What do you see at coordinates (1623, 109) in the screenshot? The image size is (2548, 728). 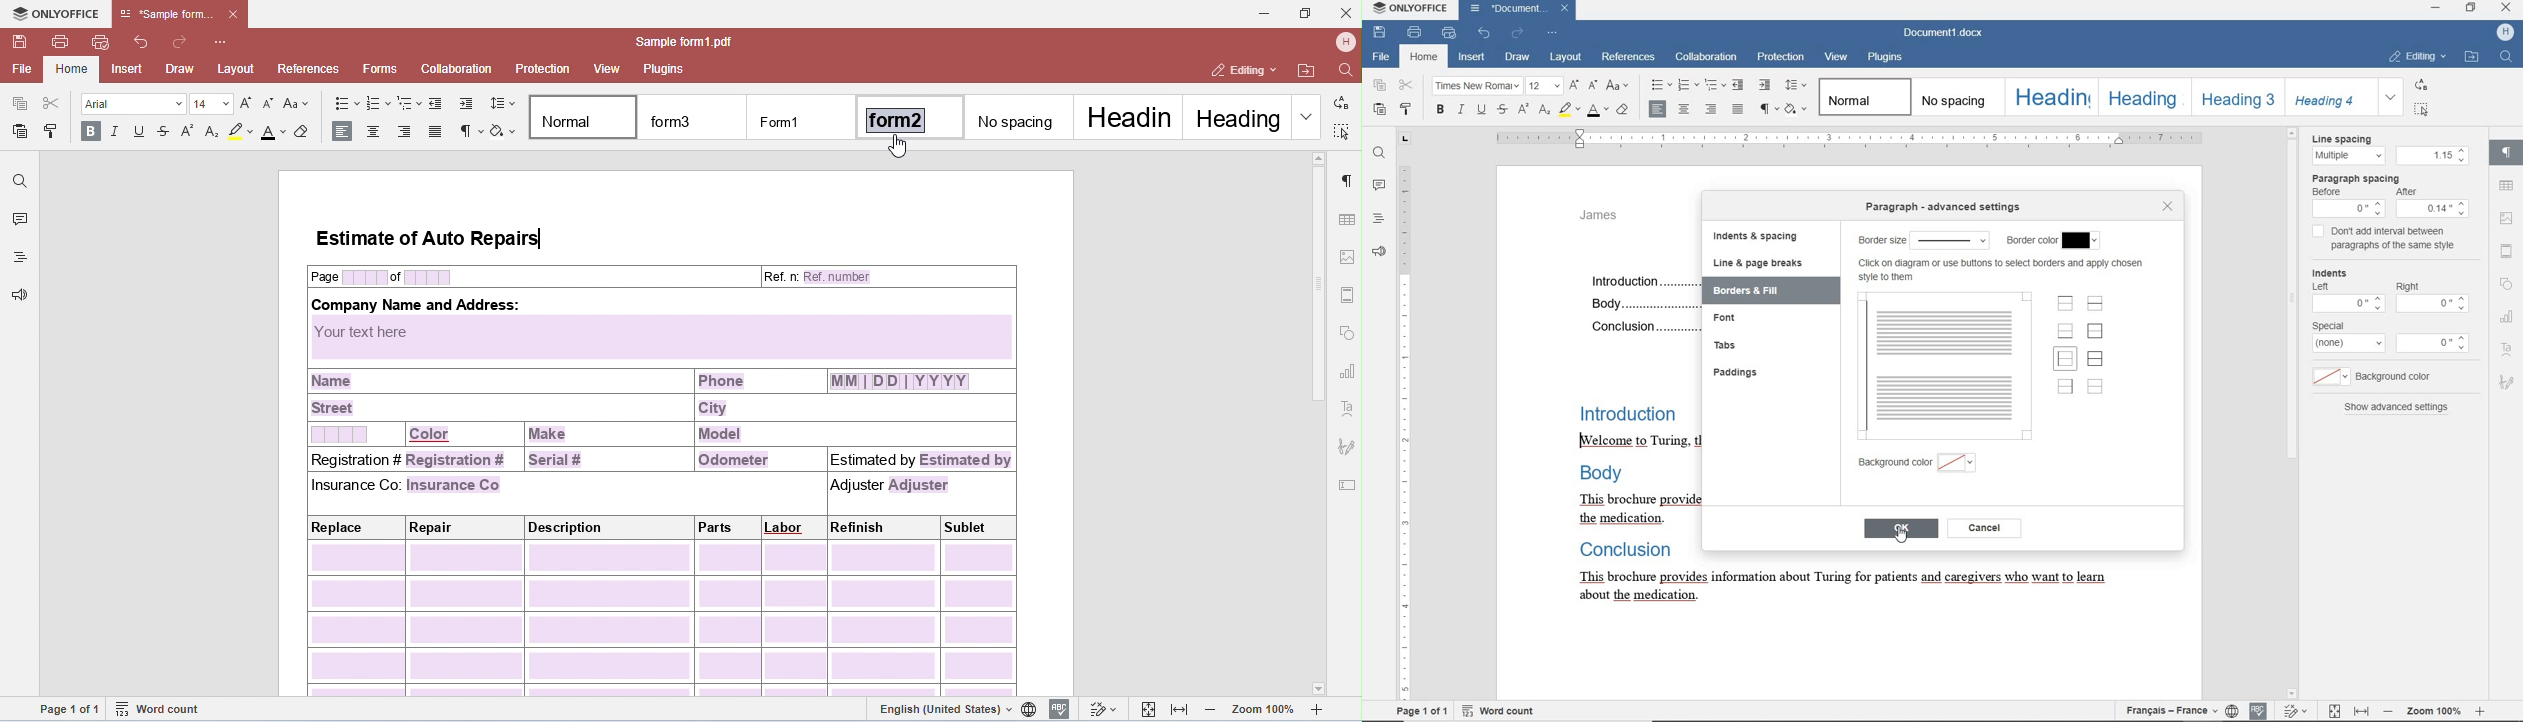 I see `clear style` at bounding box center [1623, 109].